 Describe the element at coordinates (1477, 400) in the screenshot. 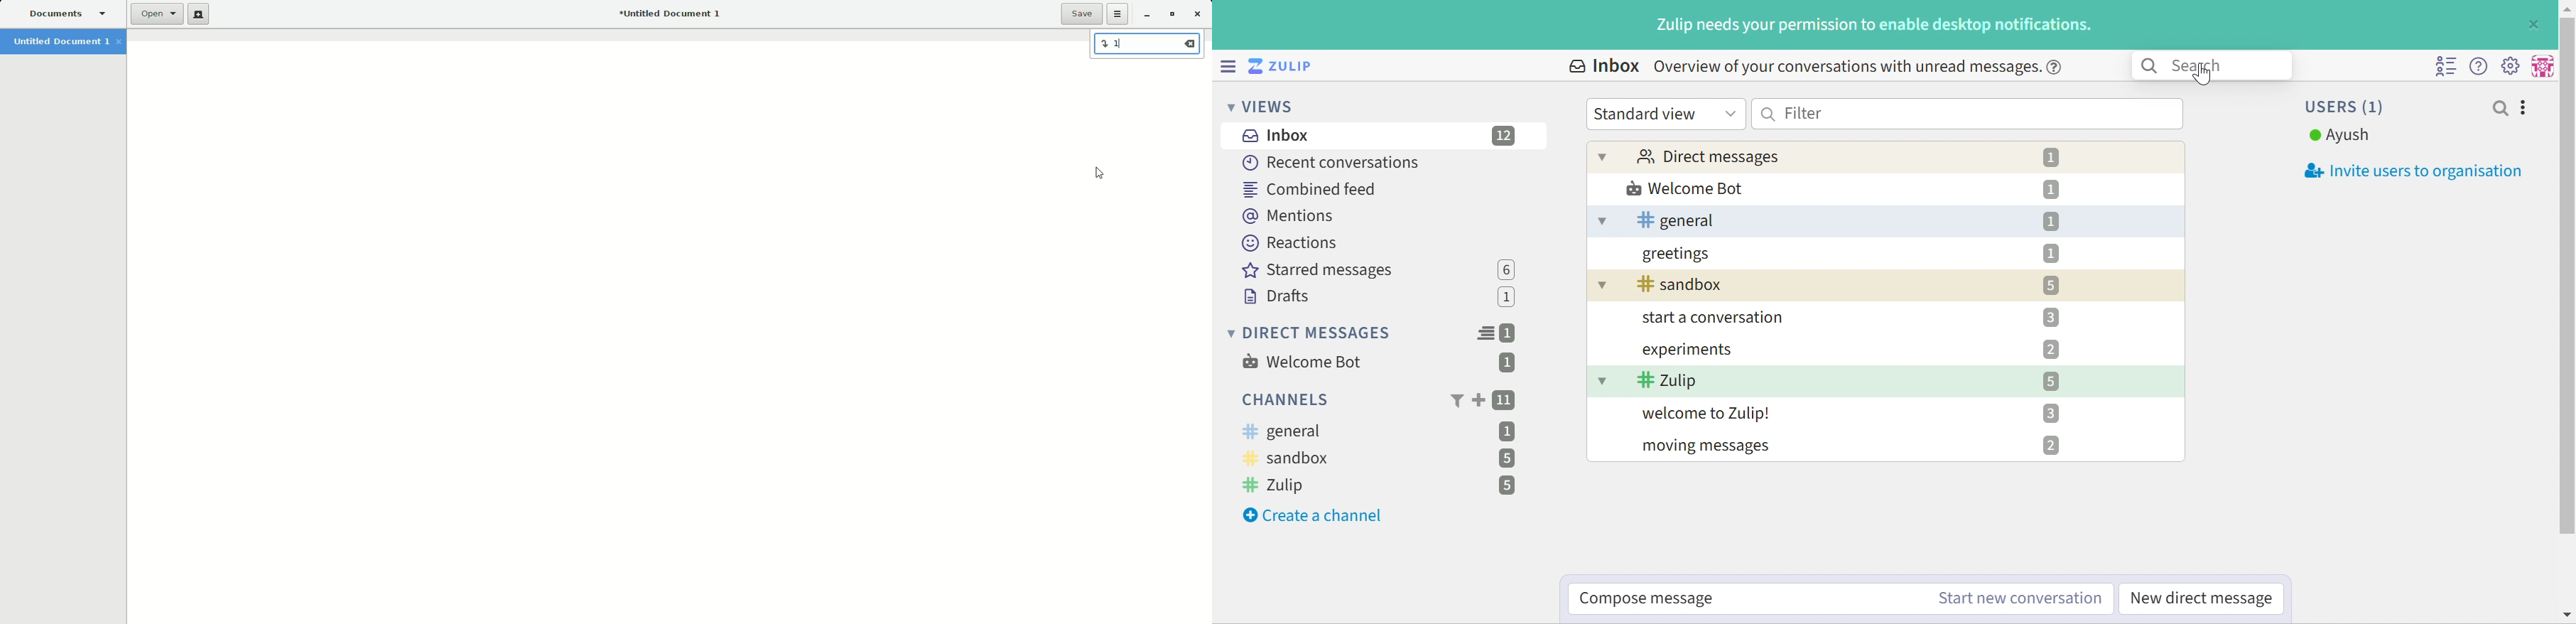

I see `Add channels` at that location.